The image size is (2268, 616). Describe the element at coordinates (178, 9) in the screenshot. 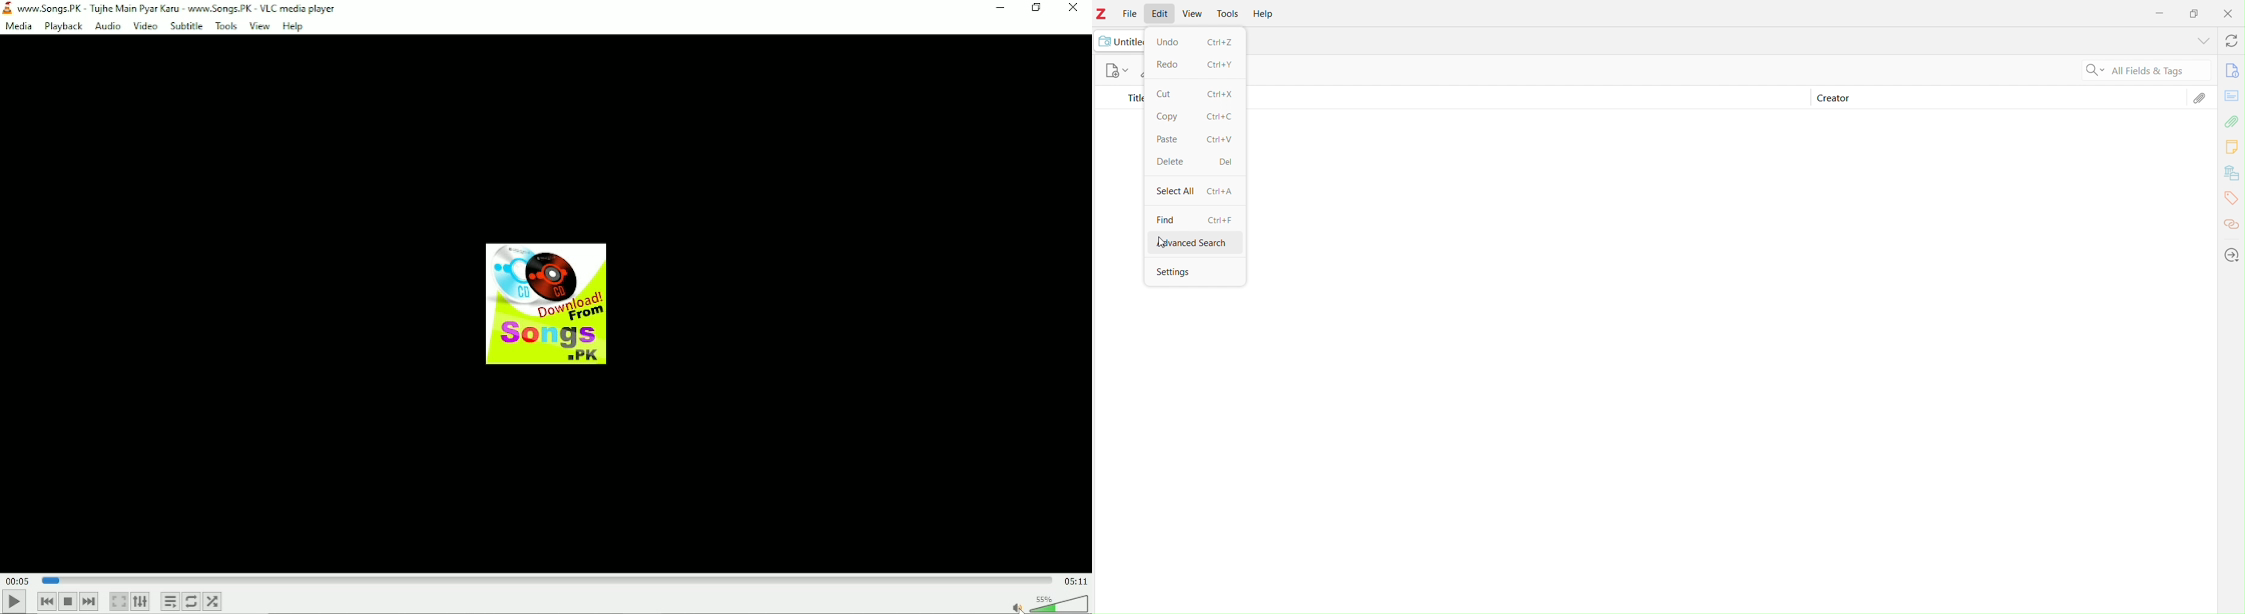

I see `wor Songs PK + Tujhe Main Pyar Karu - ww Songs. PK - VLC media player` at that location.